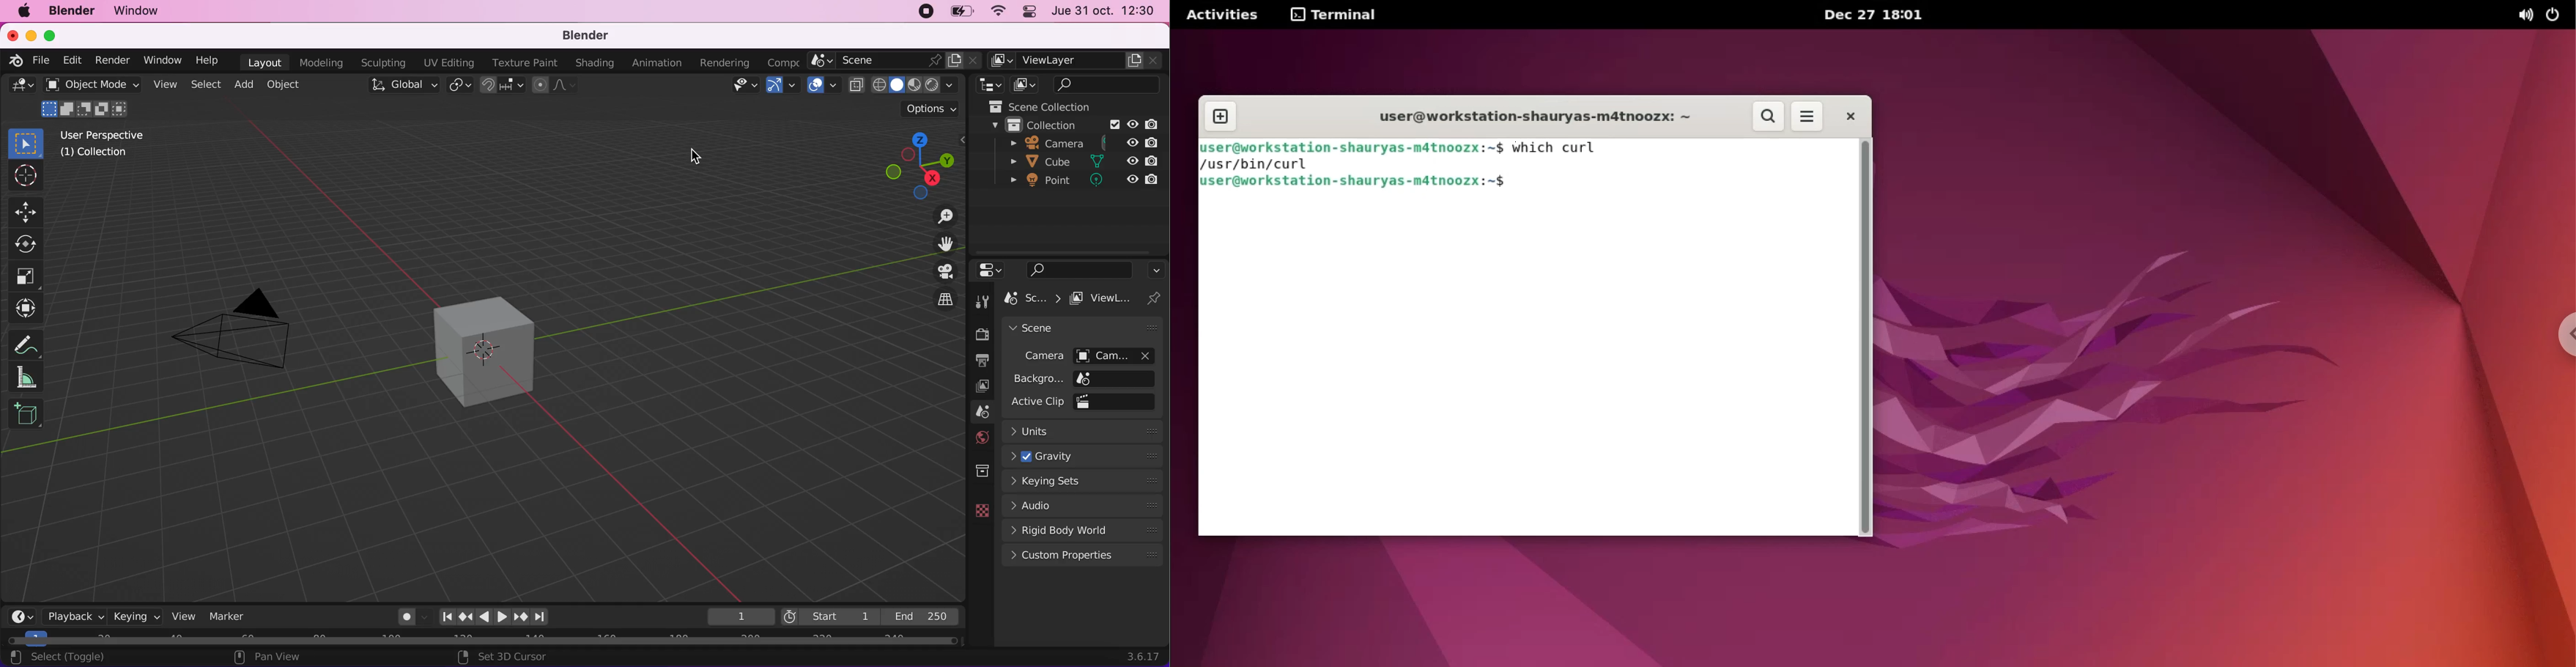  I want to click on marker, so click(232, 616).